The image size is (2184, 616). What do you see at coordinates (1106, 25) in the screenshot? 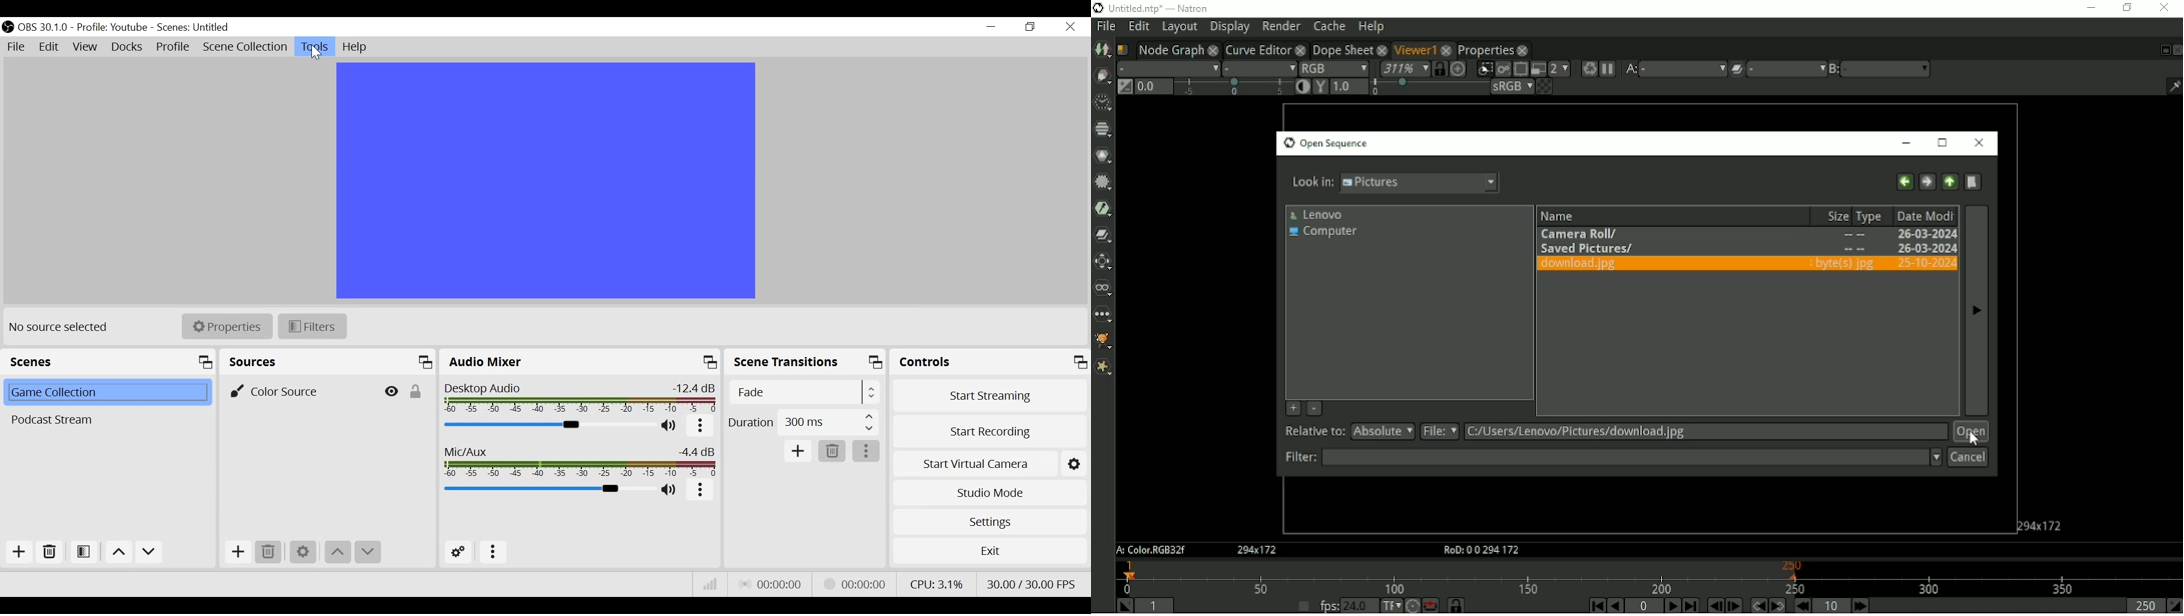
I see `File` at bounding box center [1106, 25].